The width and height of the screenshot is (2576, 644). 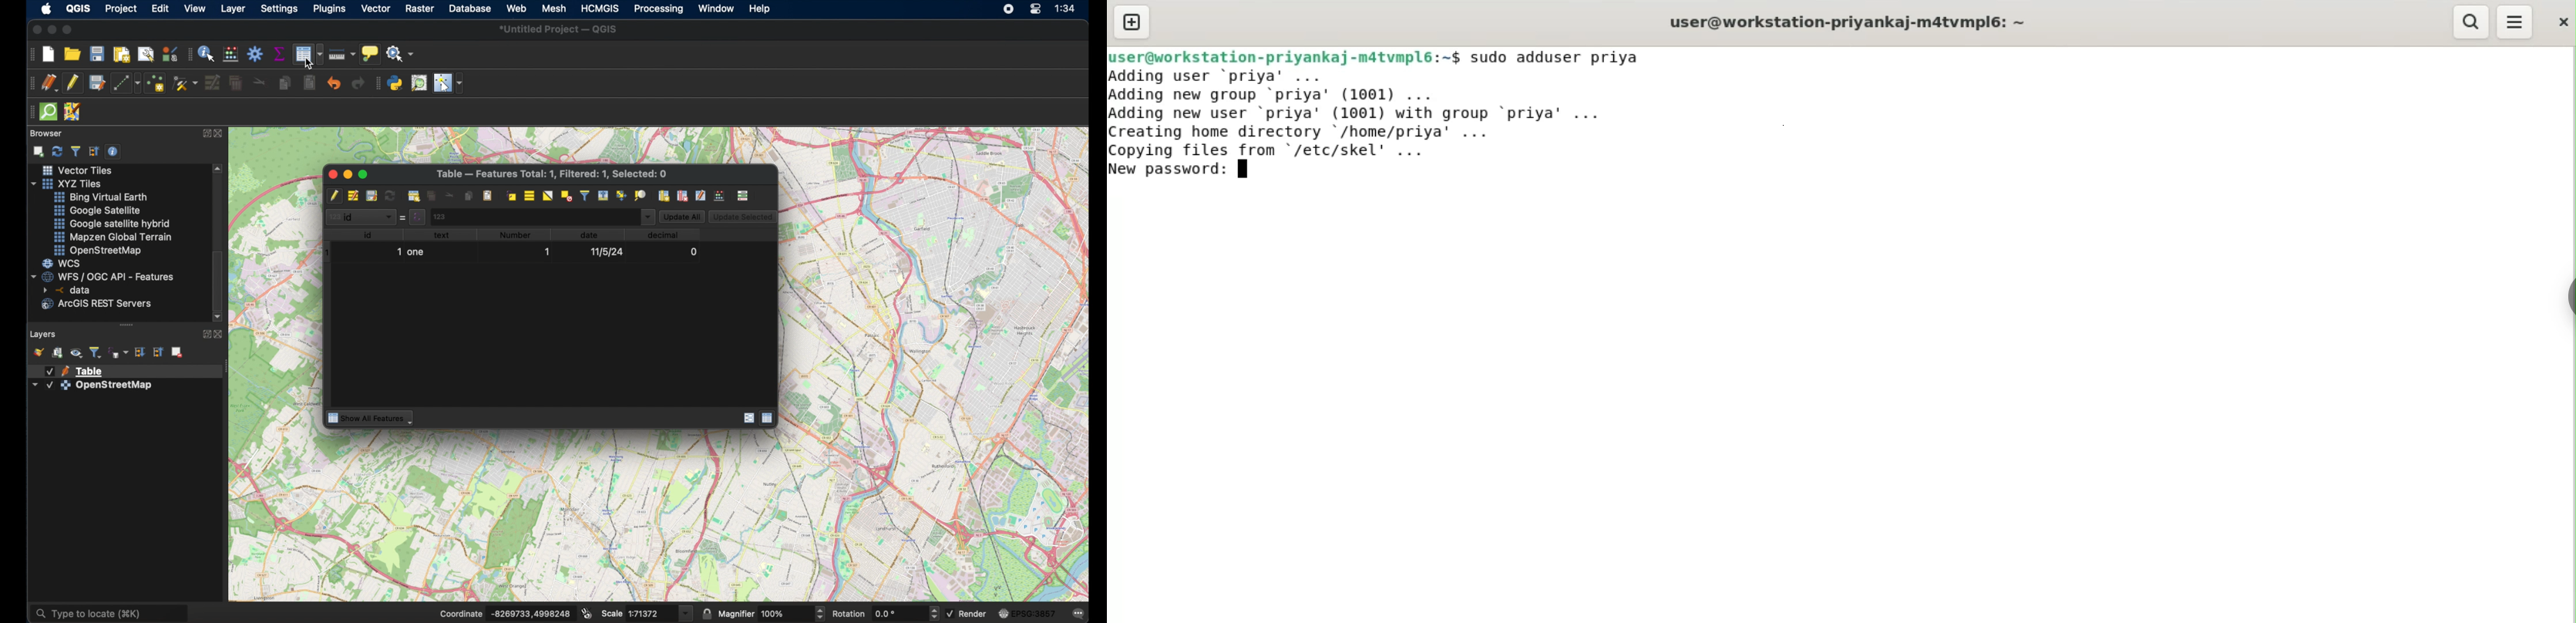 What do you see at coordinates (611, 613) in the screenshot?
I see `scale` at bounding box center [611, 613].